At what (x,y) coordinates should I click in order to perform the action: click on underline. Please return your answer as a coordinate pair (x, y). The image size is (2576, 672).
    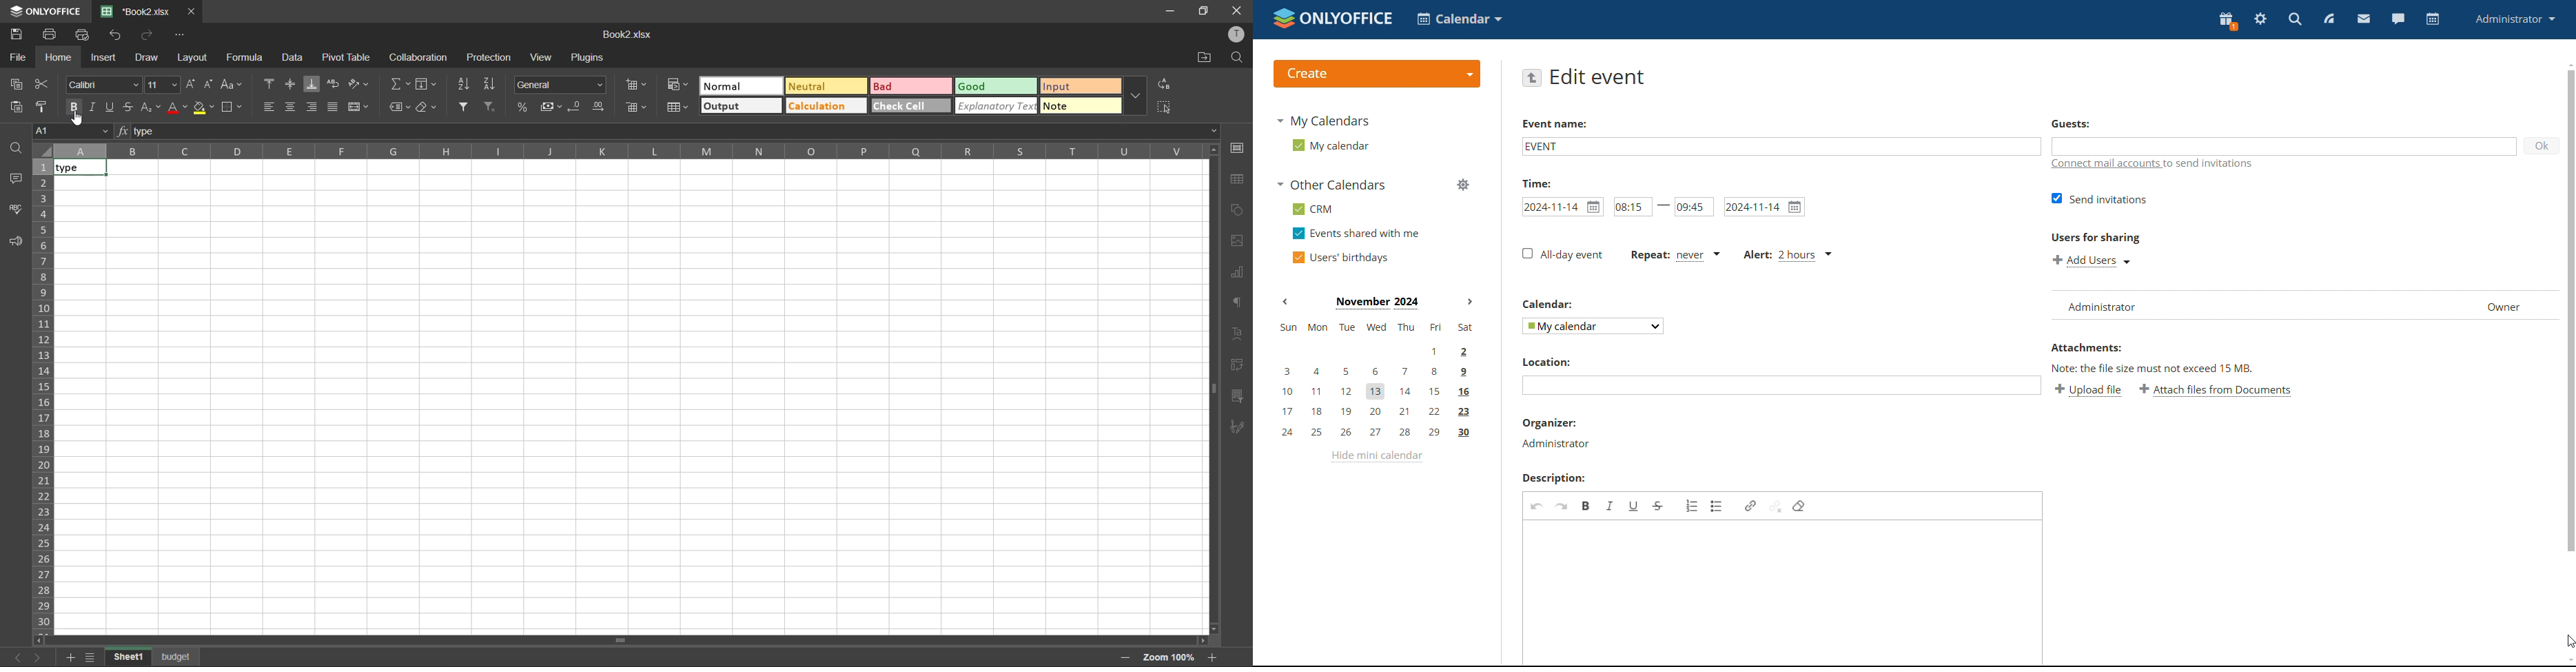
    Looking at the image, I should click on (112, 106).